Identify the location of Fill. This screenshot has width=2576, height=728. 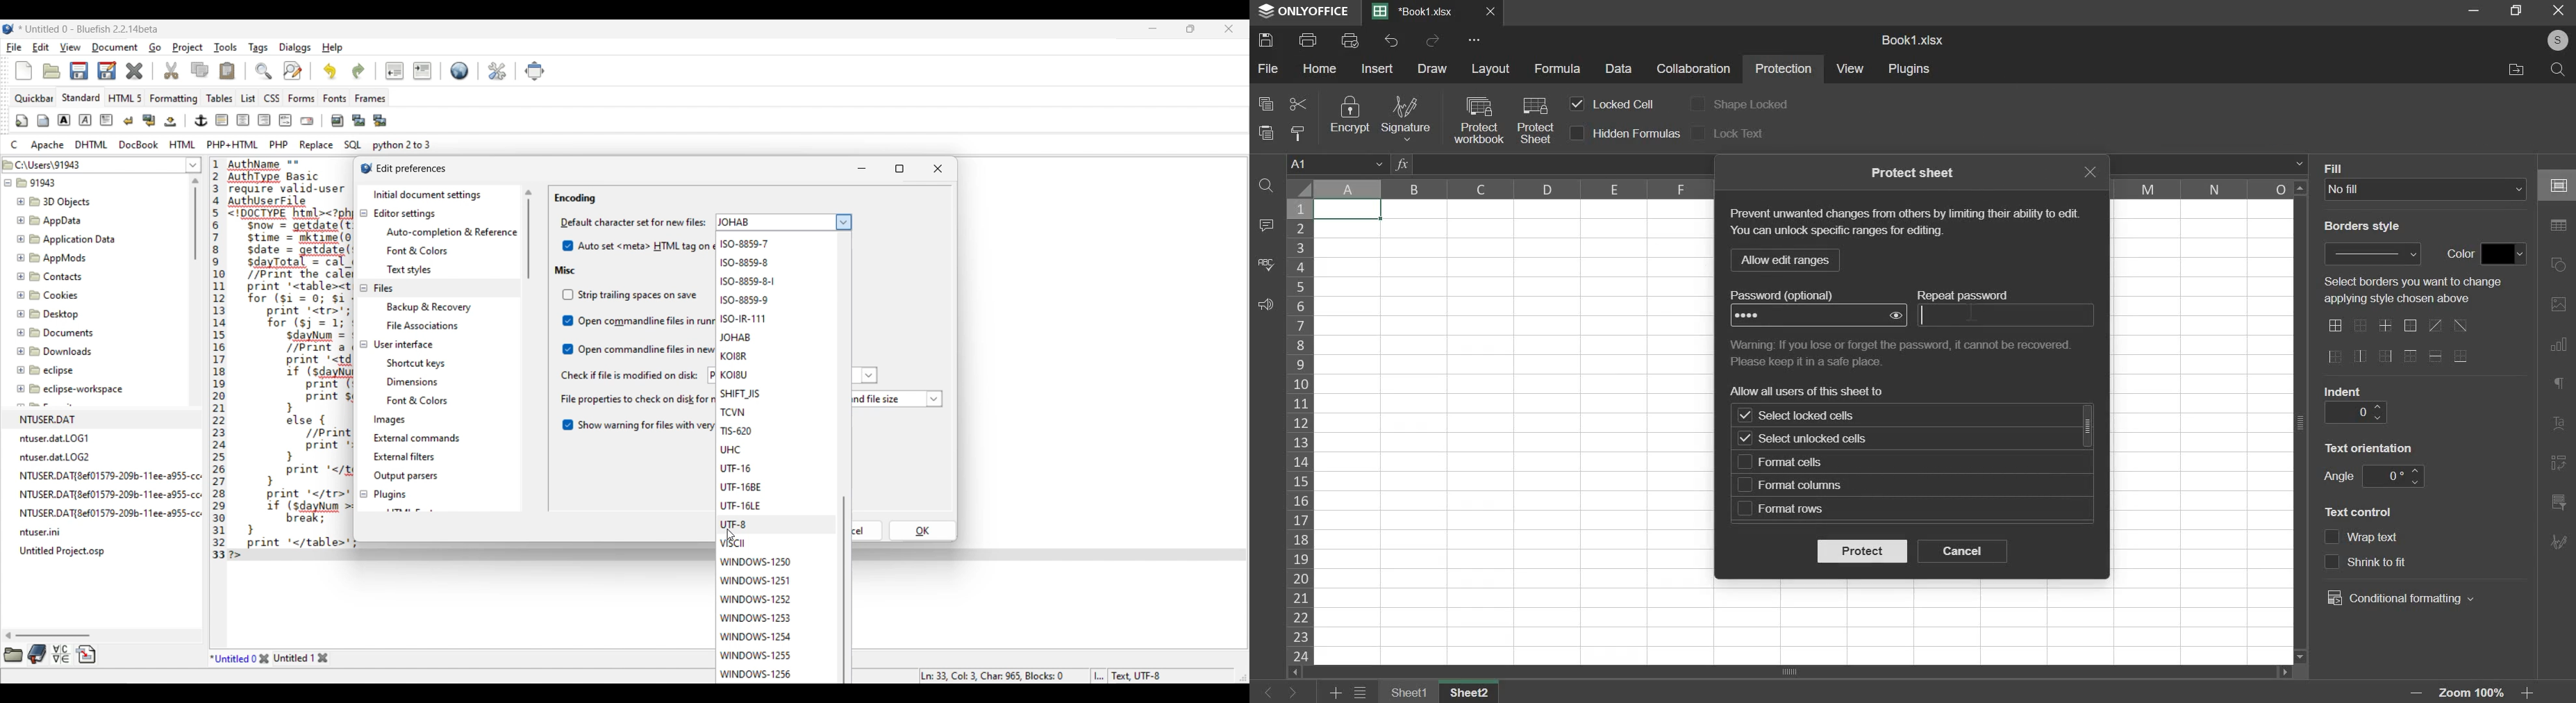
(2336, 167).